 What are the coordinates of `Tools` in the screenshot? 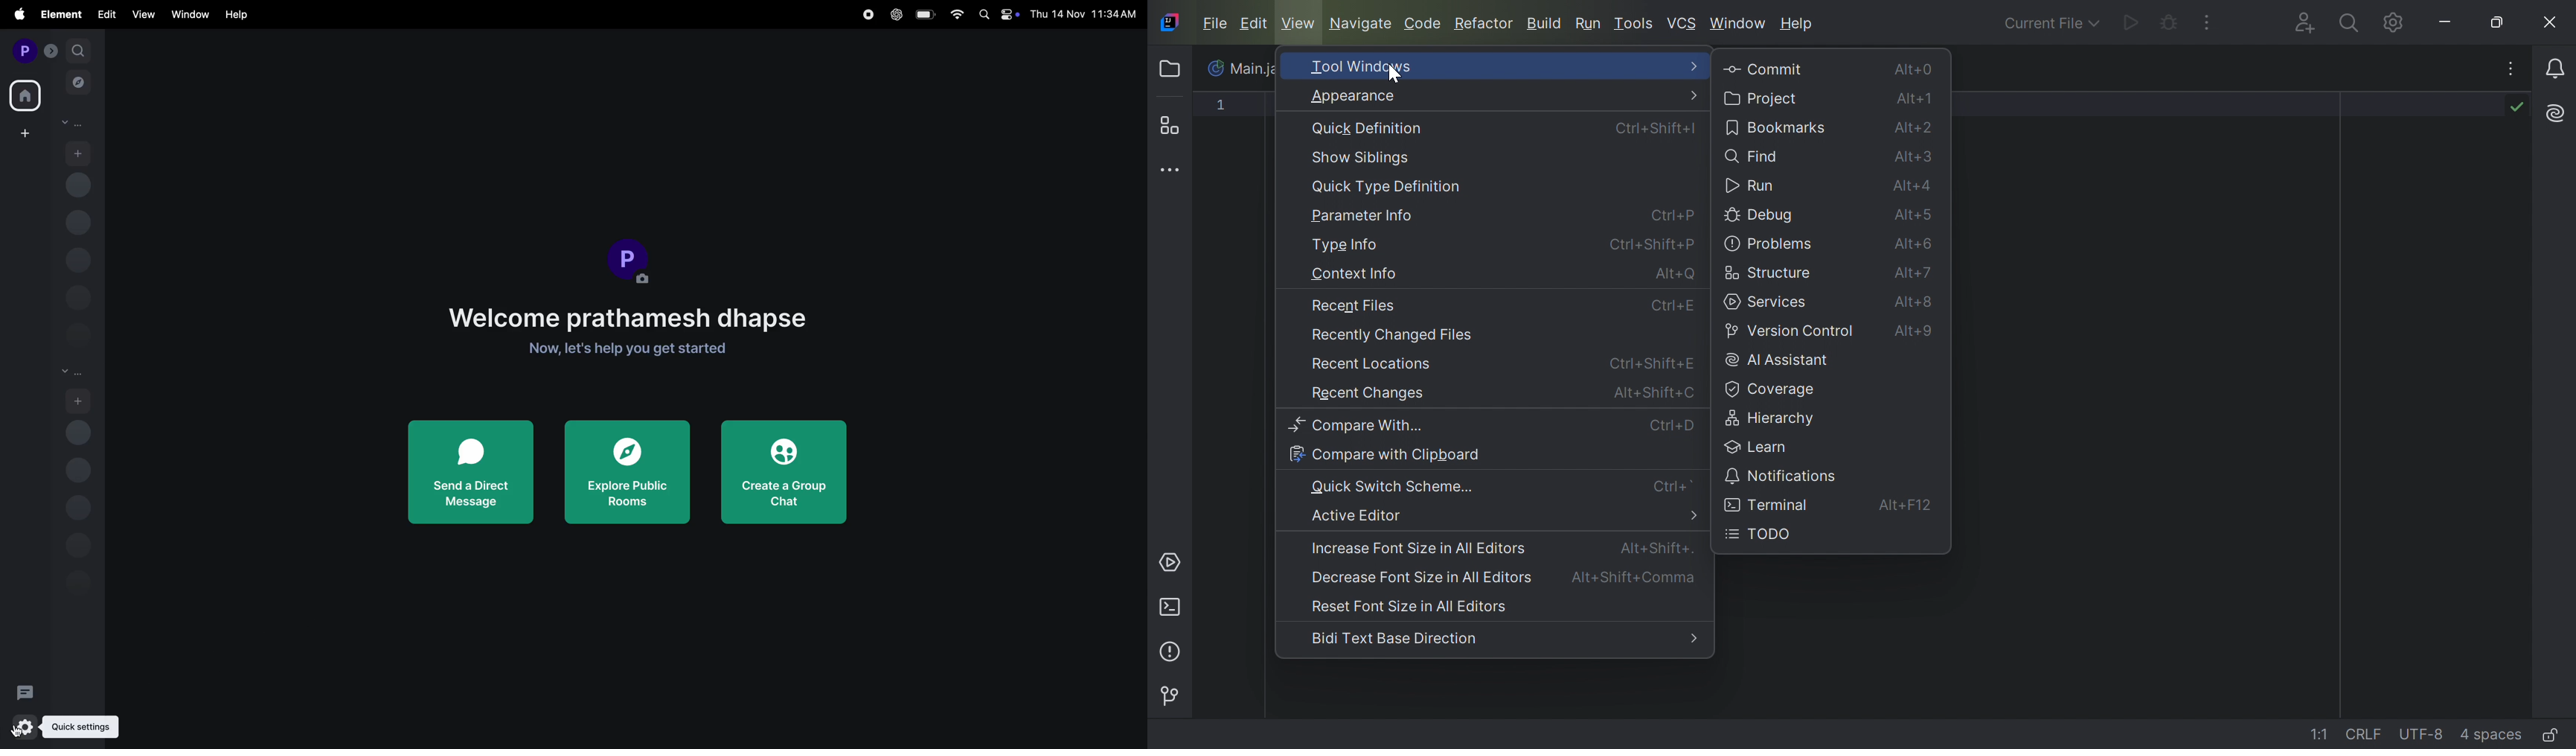 It's located at (1634, 22).